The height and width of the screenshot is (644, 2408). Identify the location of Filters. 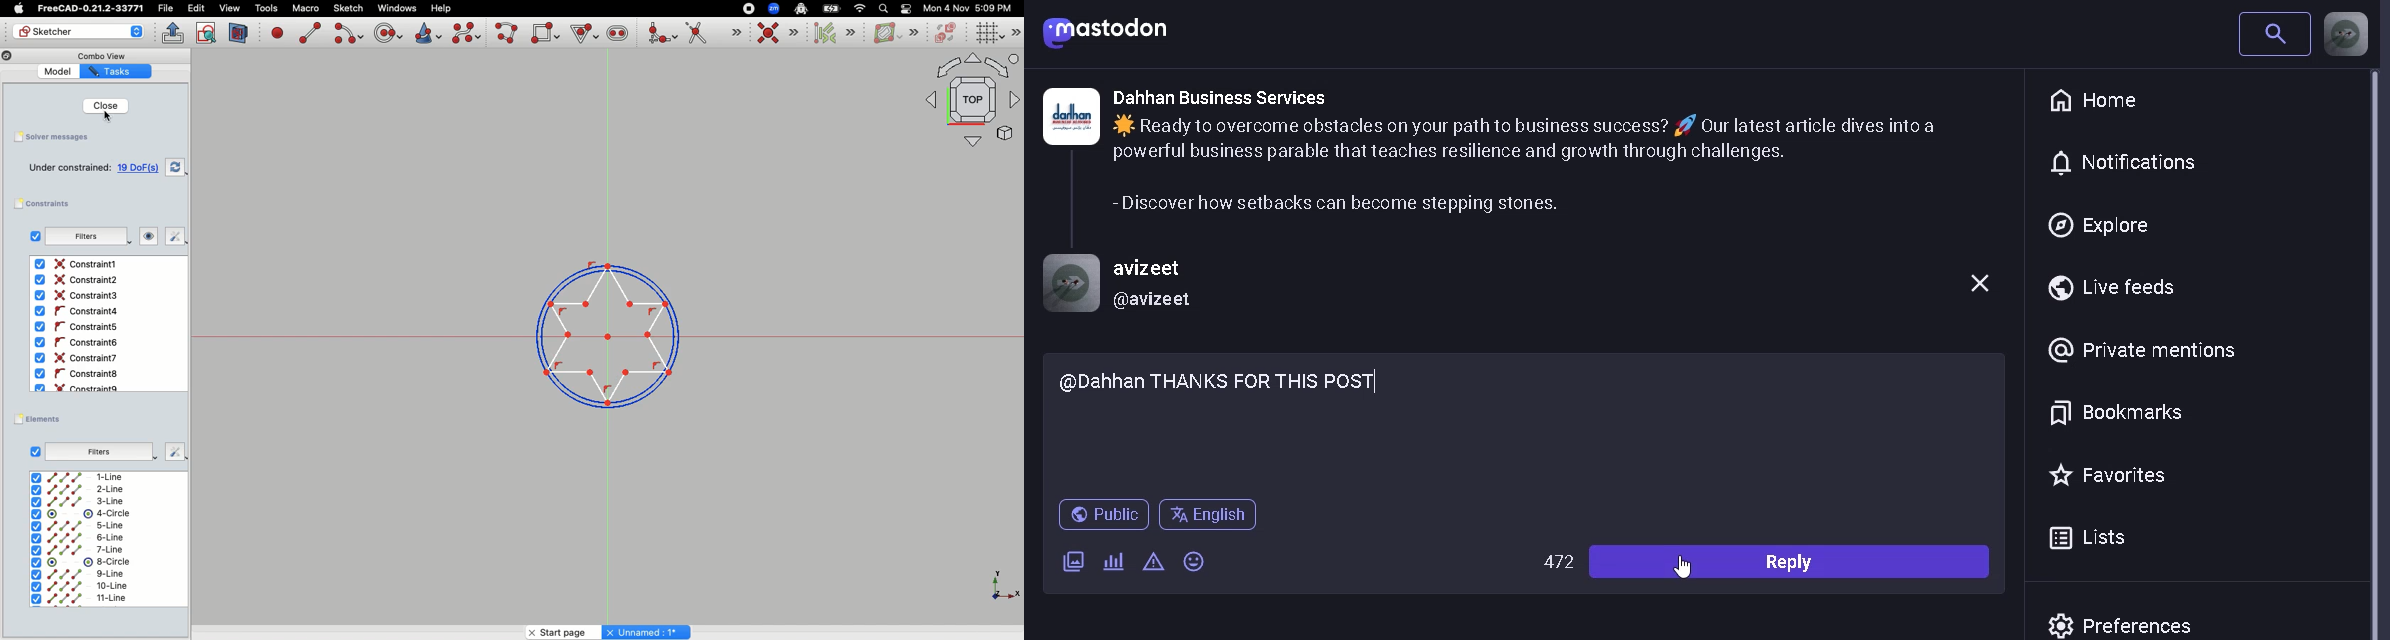
(84, 236).